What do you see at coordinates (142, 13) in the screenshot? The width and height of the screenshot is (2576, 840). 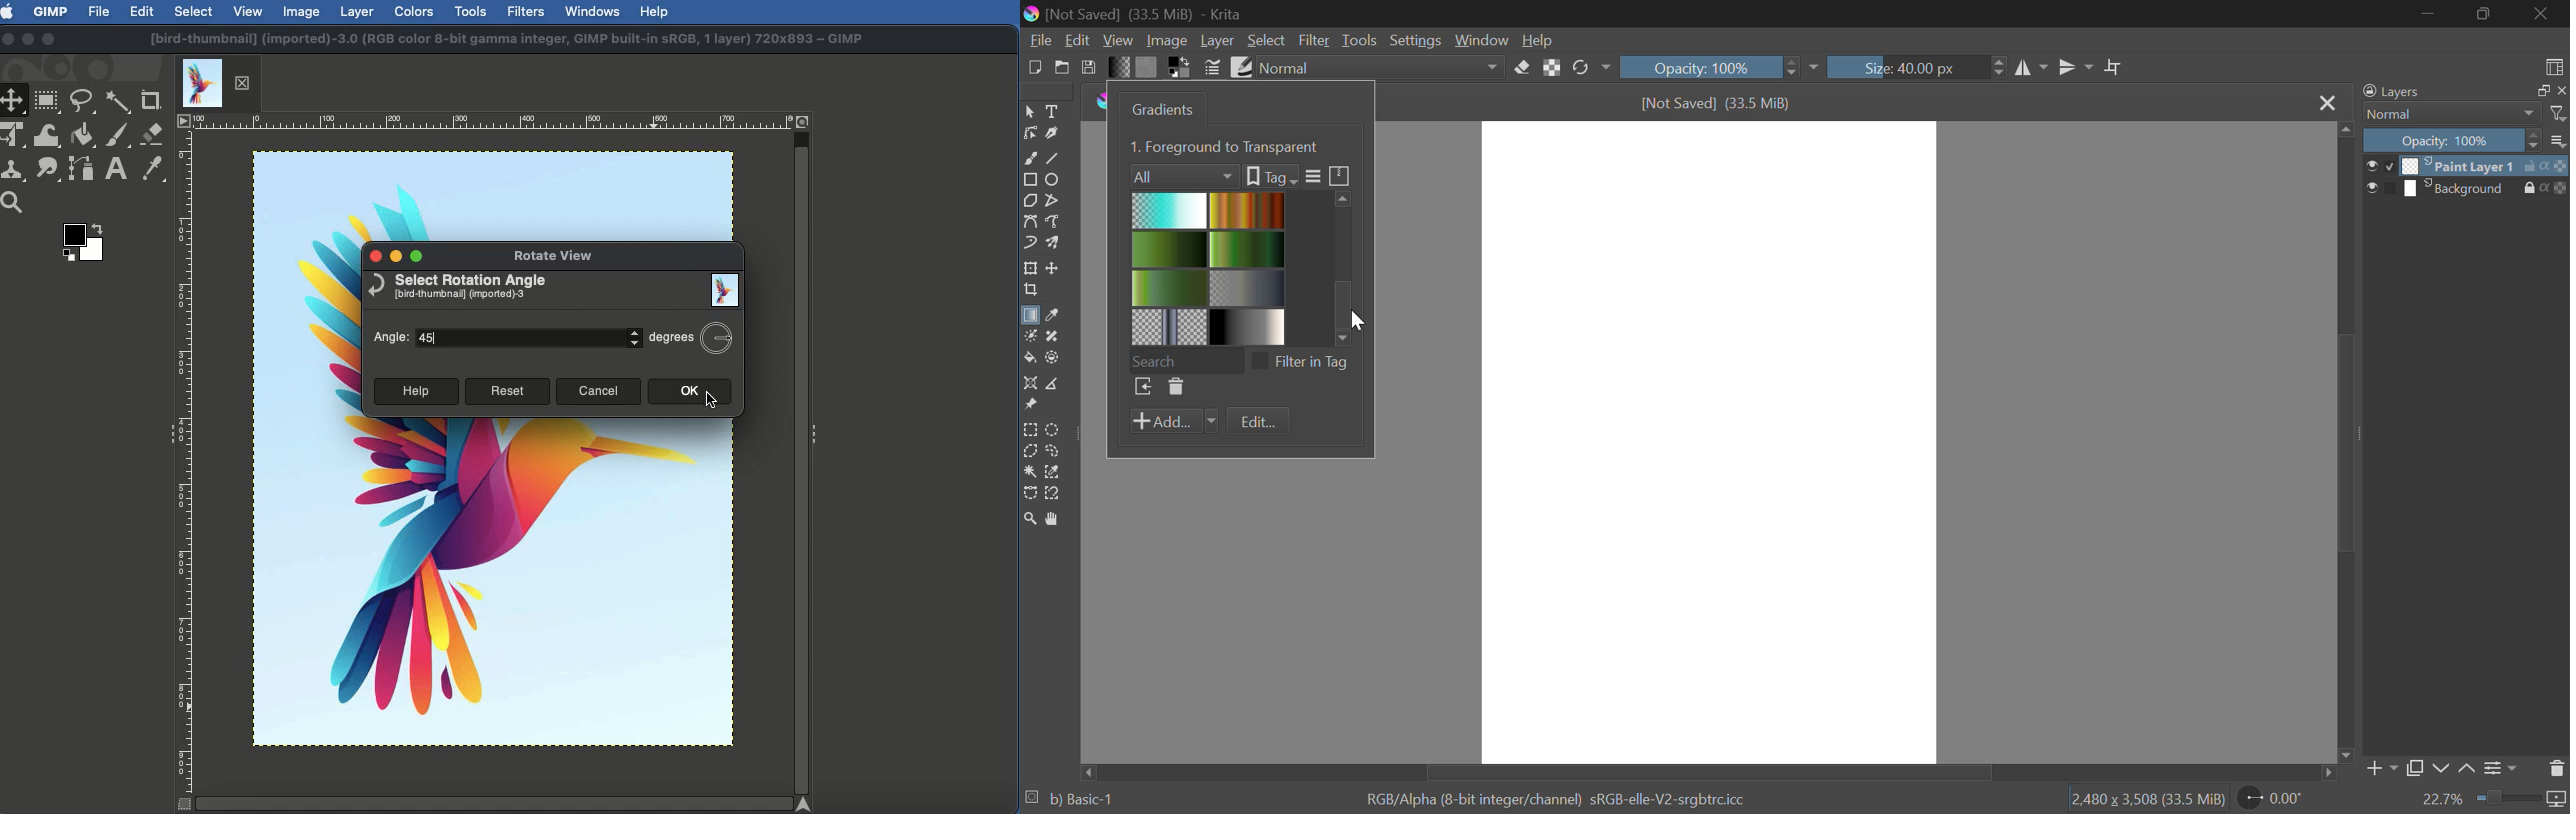 I see `Edit` at bounding box center [142, 13].